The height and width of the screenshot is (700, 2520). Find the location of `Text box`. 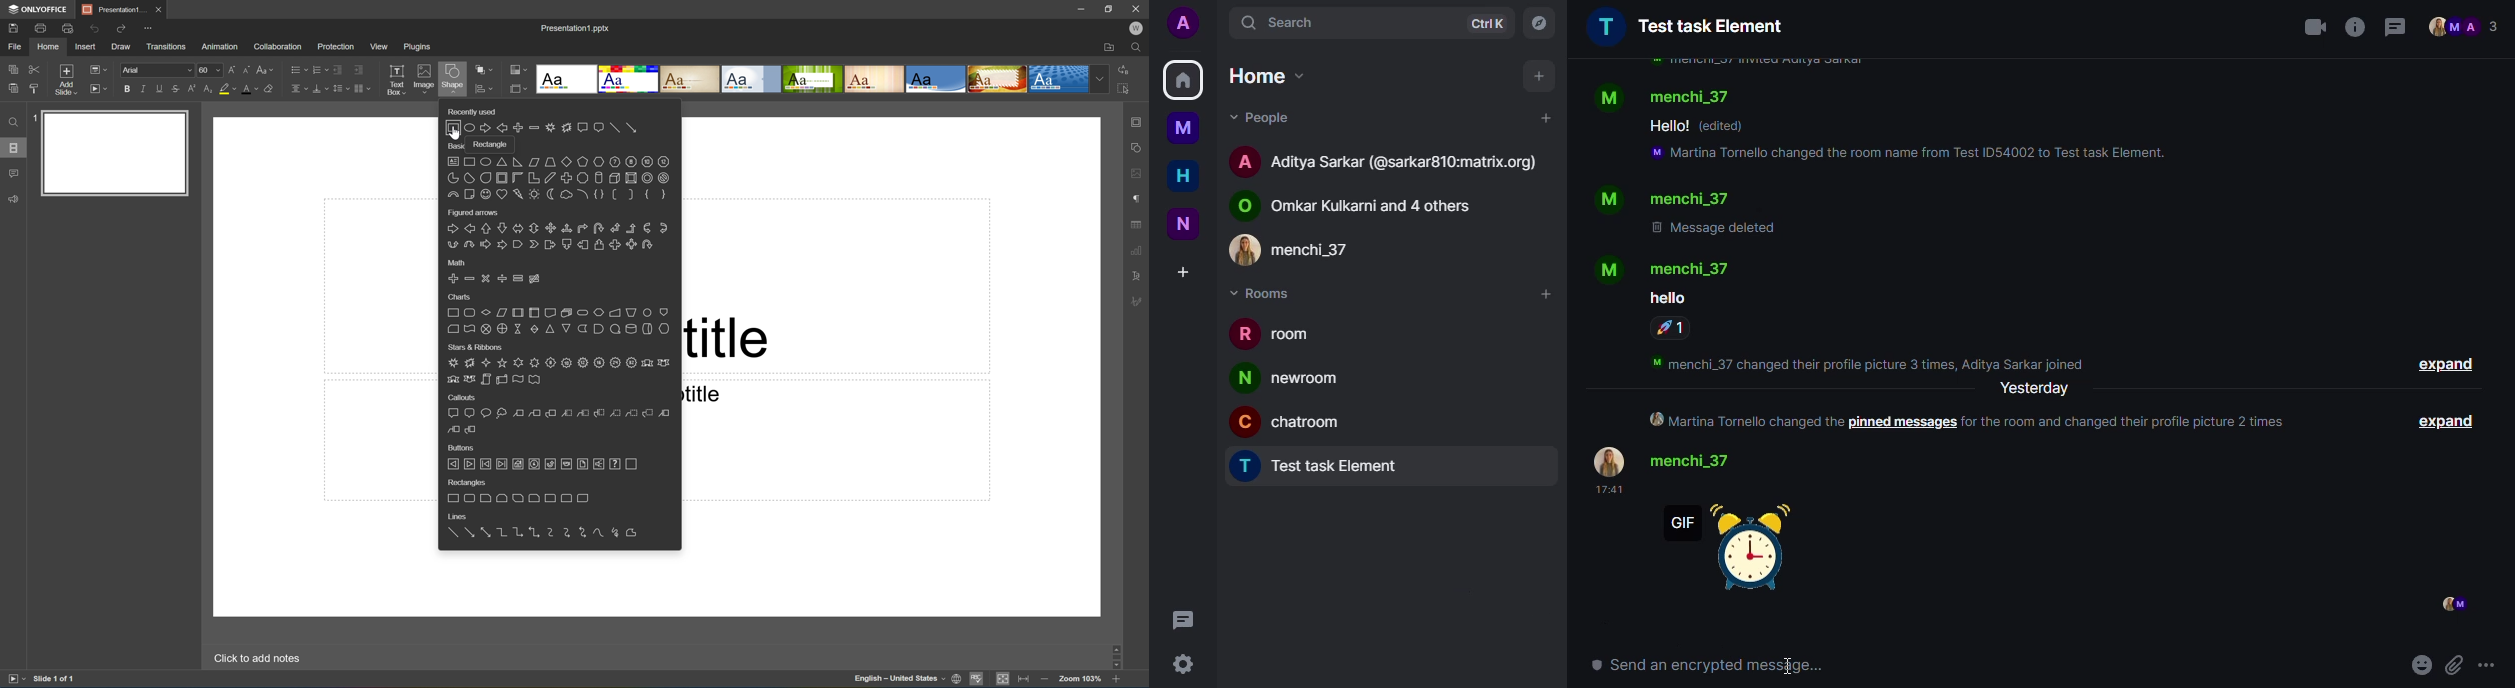

Text box is located at coordinates (397, 79).